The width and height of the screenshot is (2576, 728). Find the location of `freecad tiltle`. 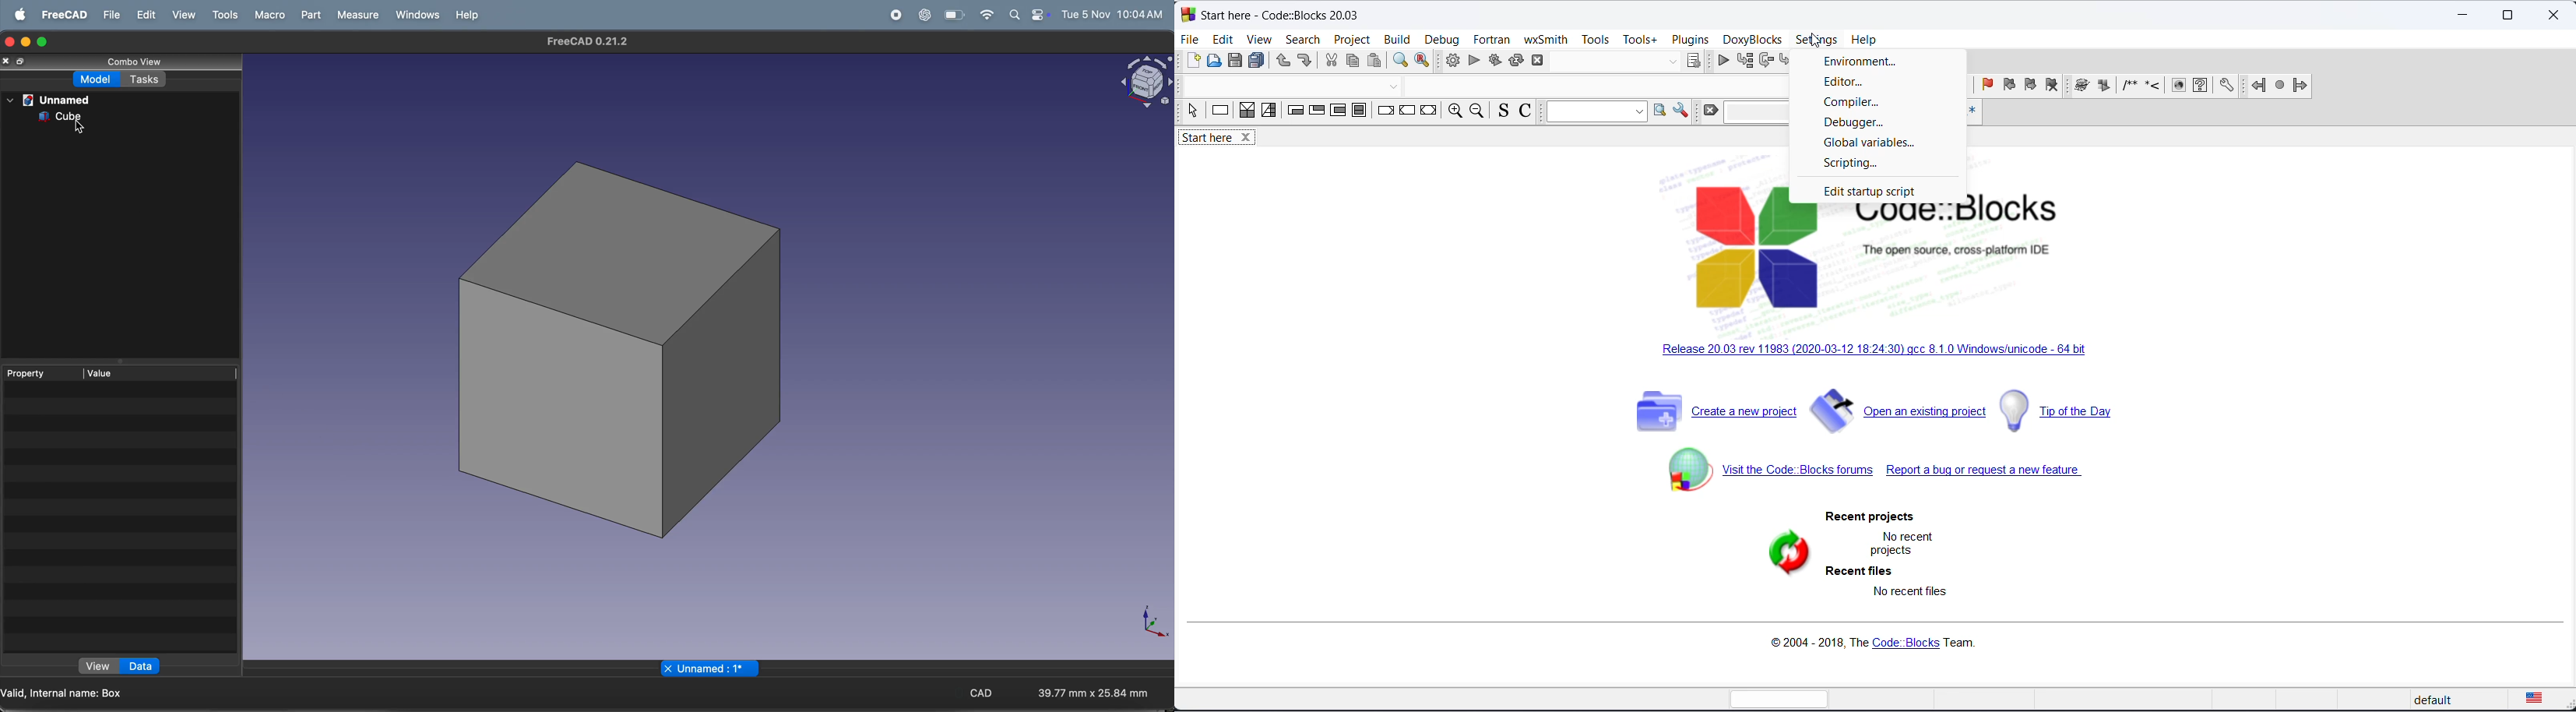

freecad tiltle is located at coordinates (590, 40).